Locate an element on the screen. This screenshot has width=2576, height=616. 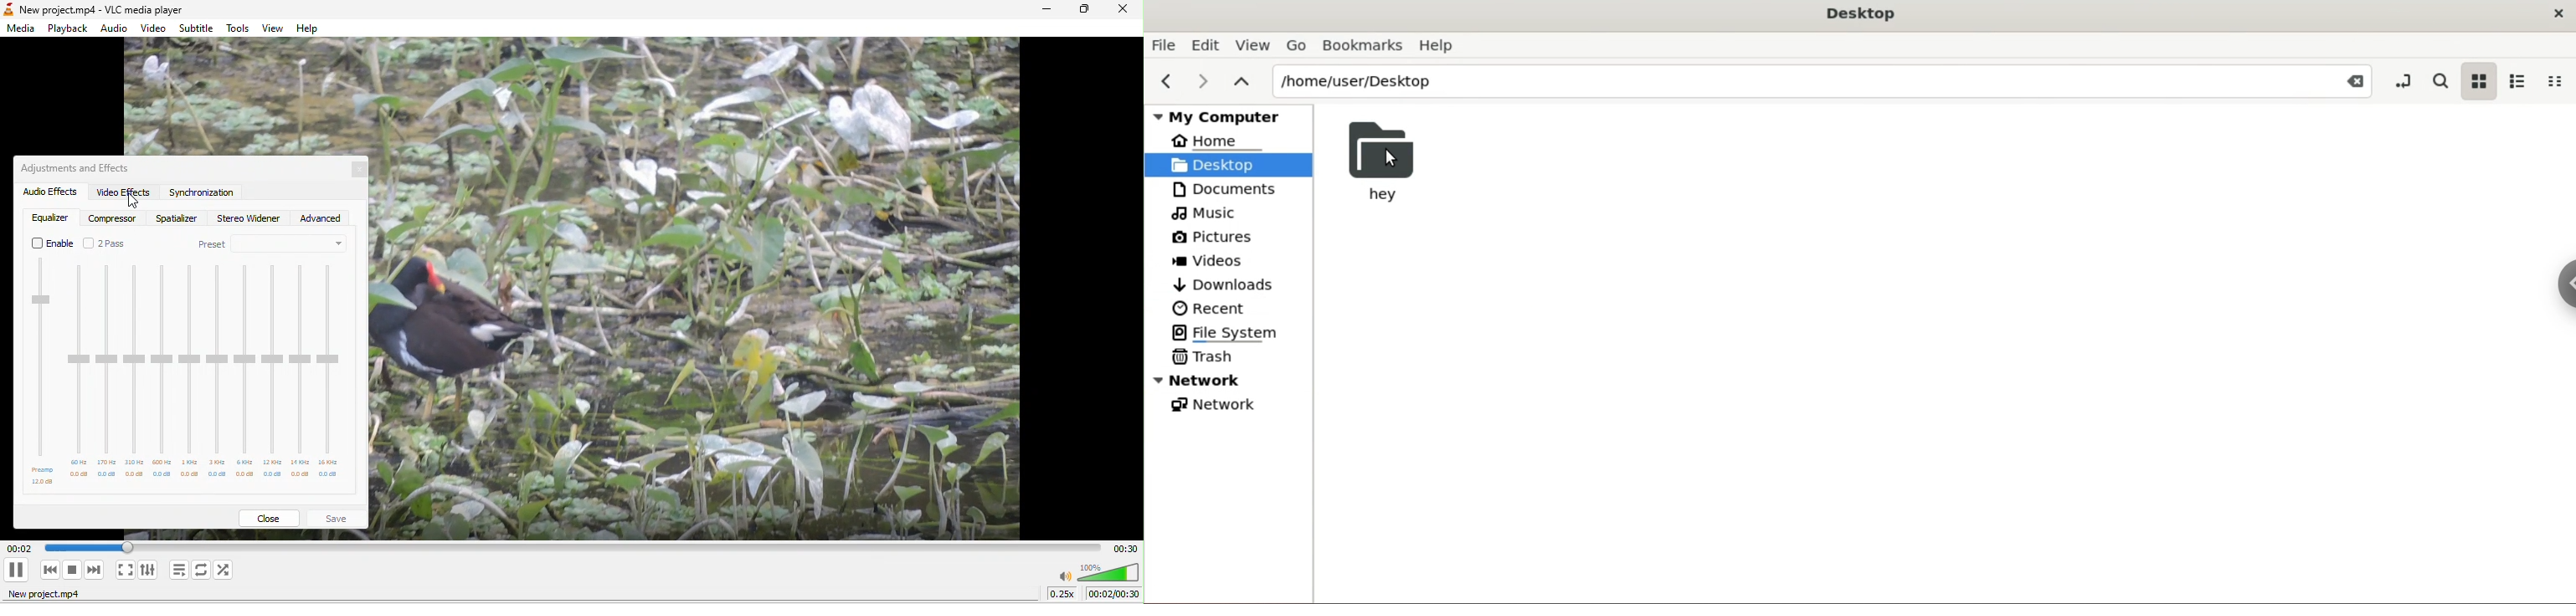
previous media is located at coordinates (49, 571).